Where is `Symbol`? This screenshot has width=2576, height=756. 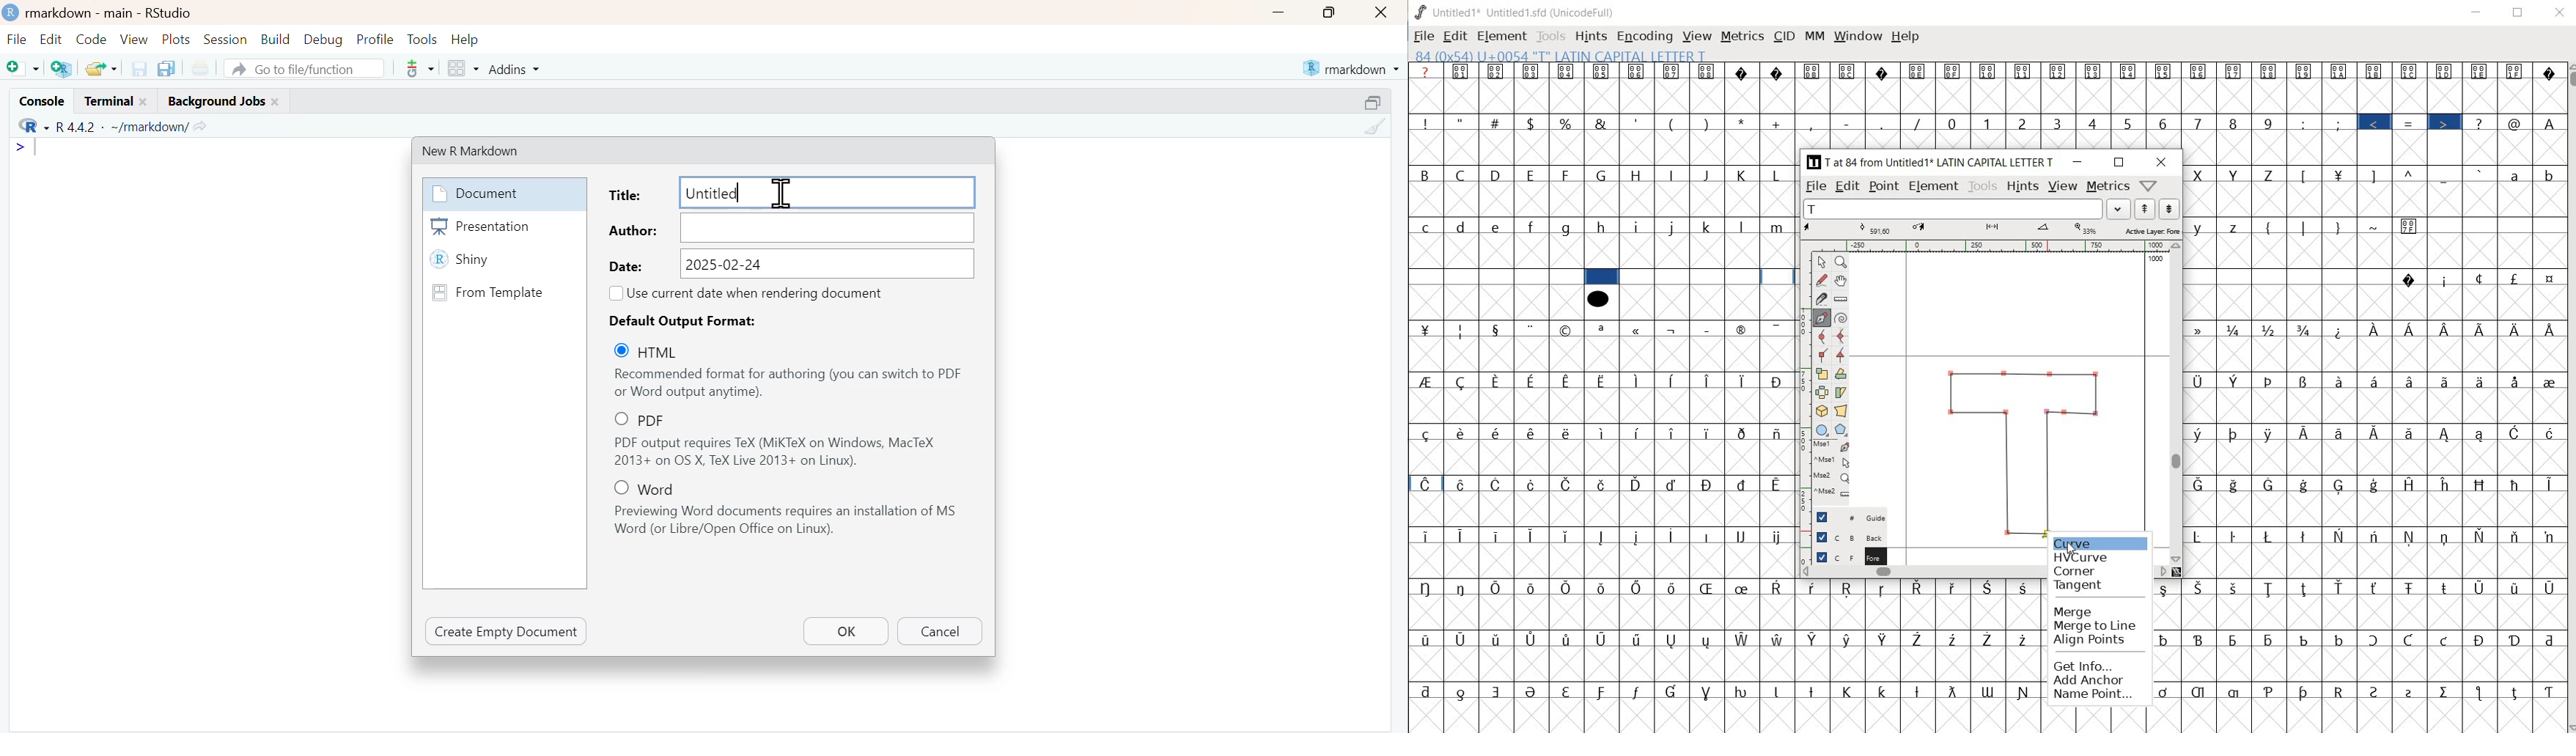
Symbol is located at coordinates (1920, 589).